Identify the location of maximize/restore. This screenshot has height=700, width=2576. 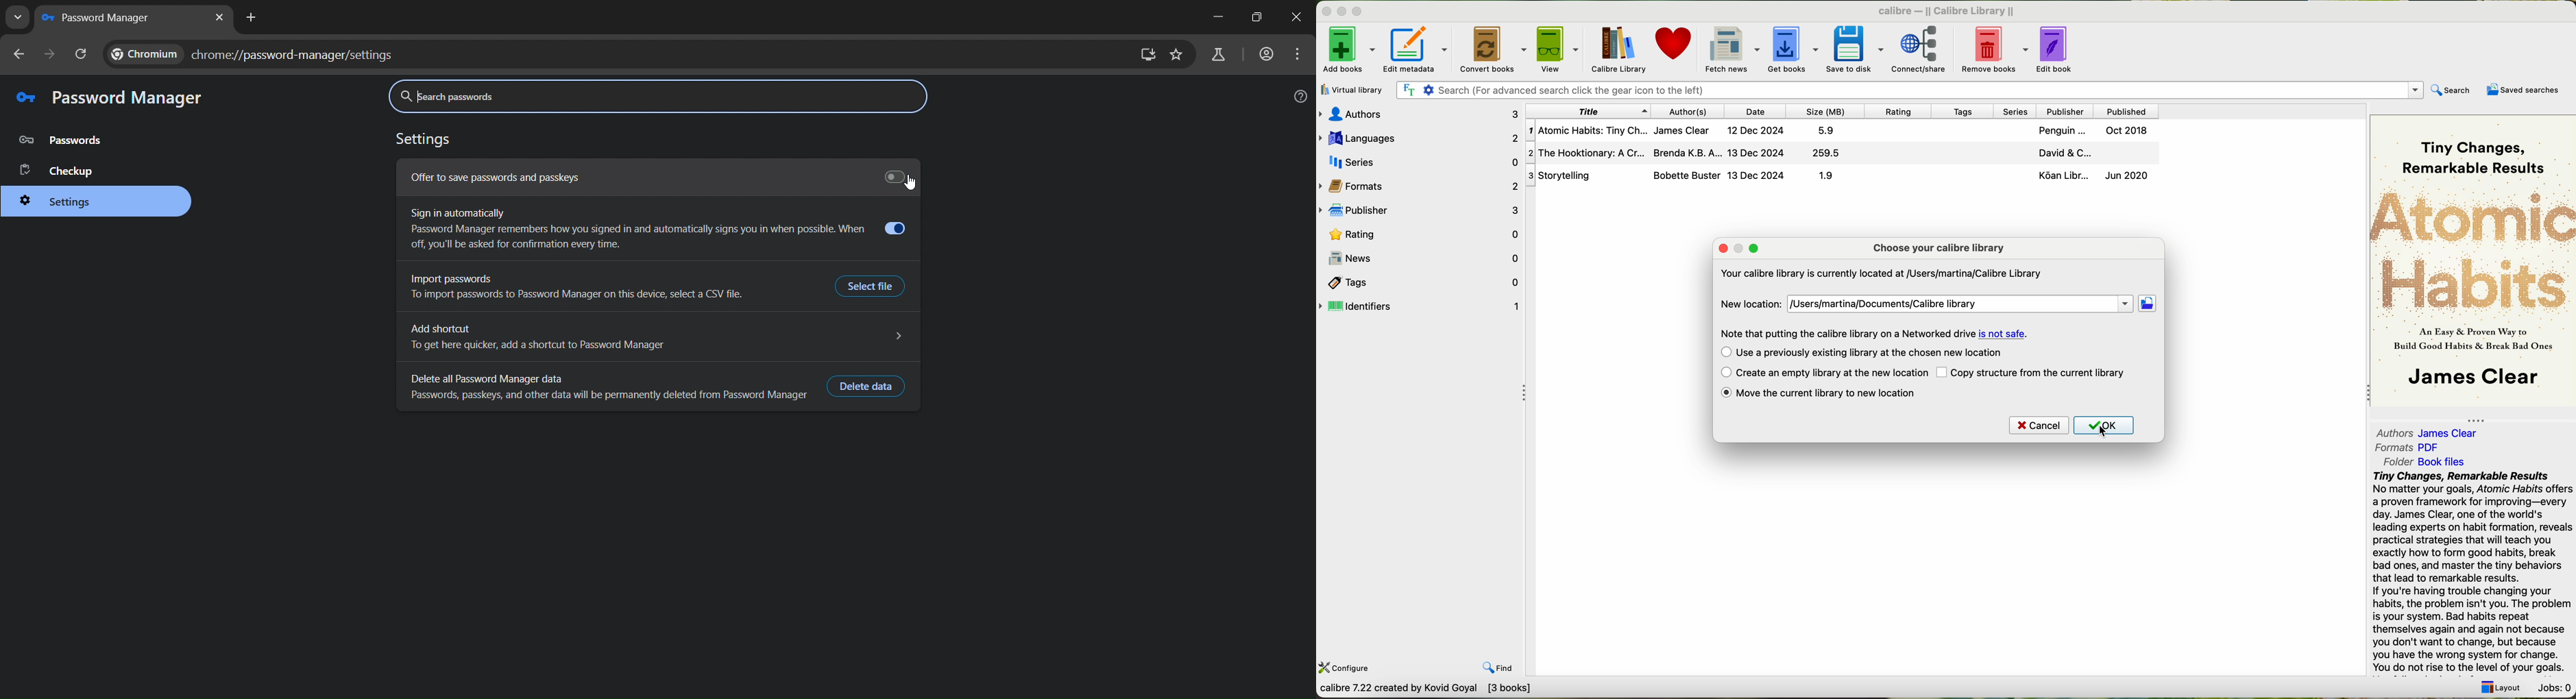
(1254, 16).